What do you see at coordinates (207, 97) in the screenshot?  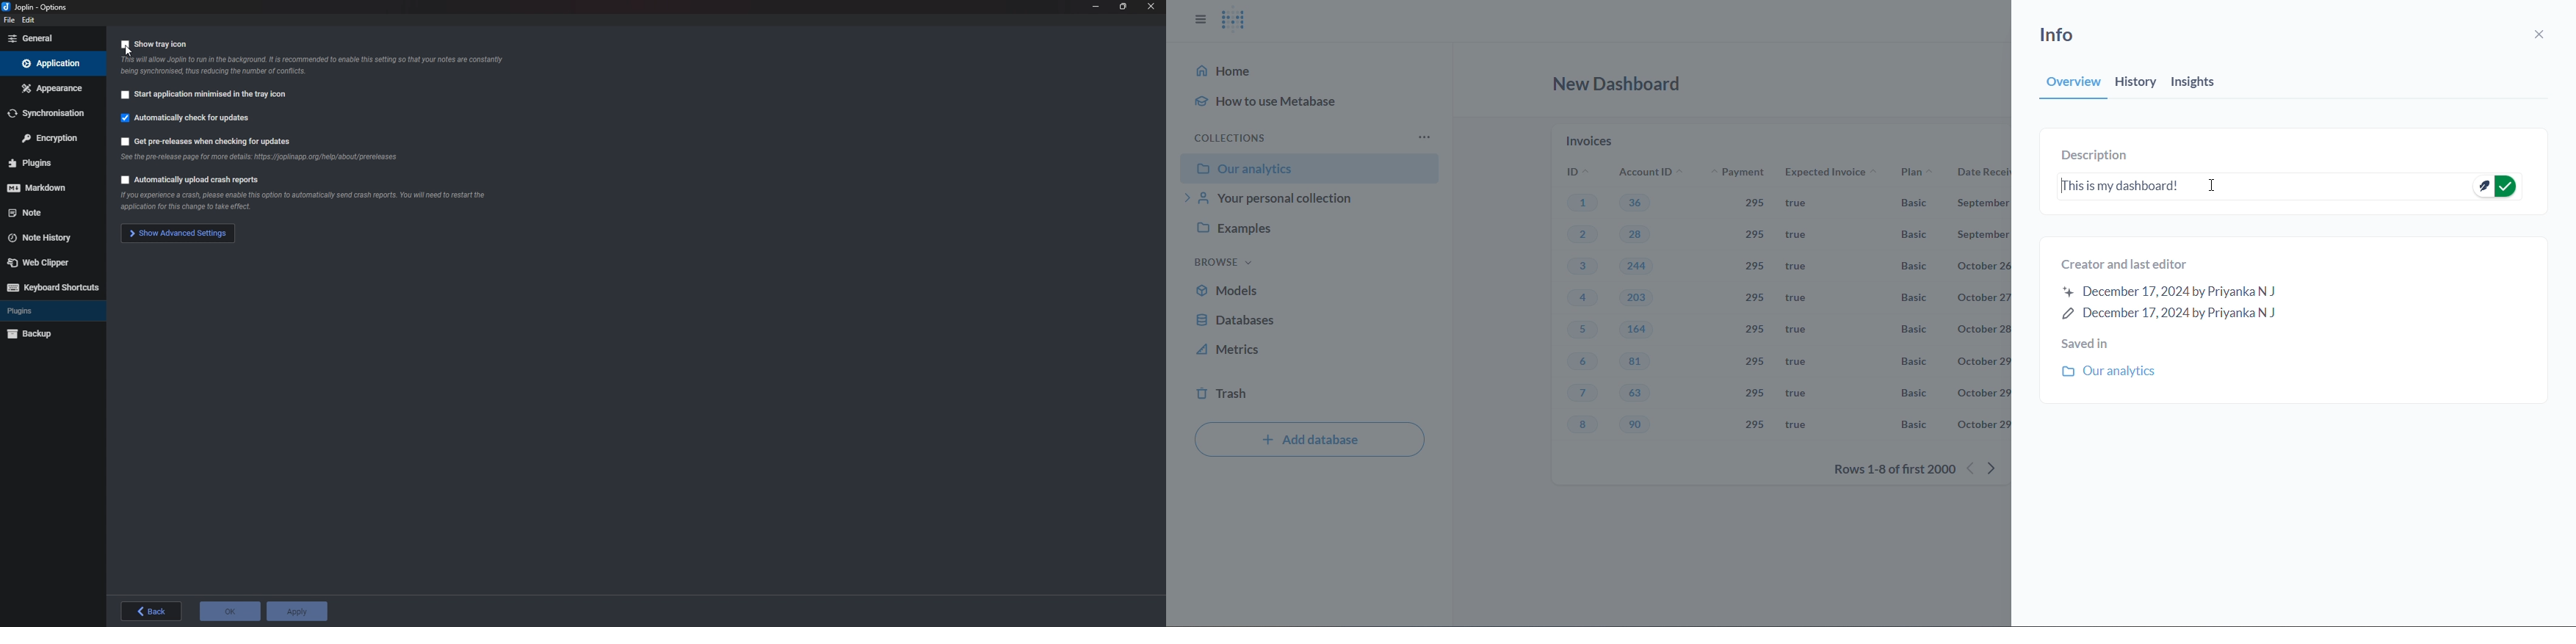 I see `start application minimized in the tray icon` at bounding box center [207, 97].